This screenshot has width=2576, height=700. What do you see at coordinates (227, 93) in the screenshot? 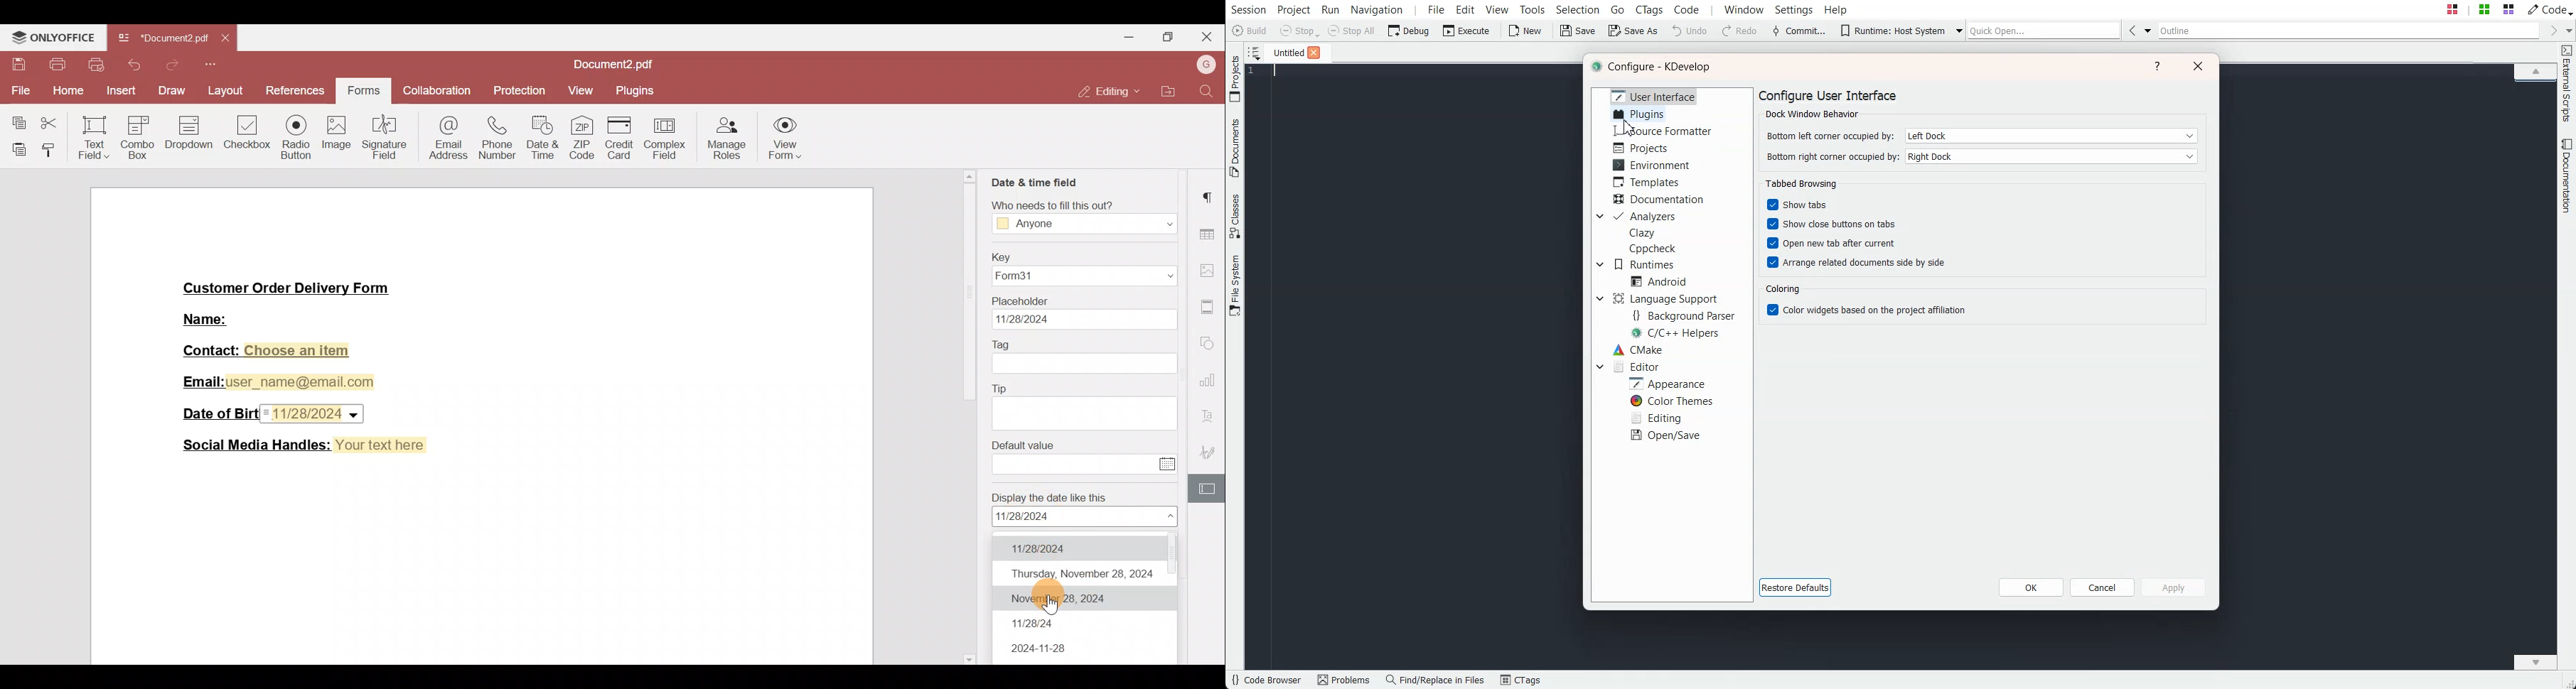
I see `Layout` at bounding box center [227, 93].